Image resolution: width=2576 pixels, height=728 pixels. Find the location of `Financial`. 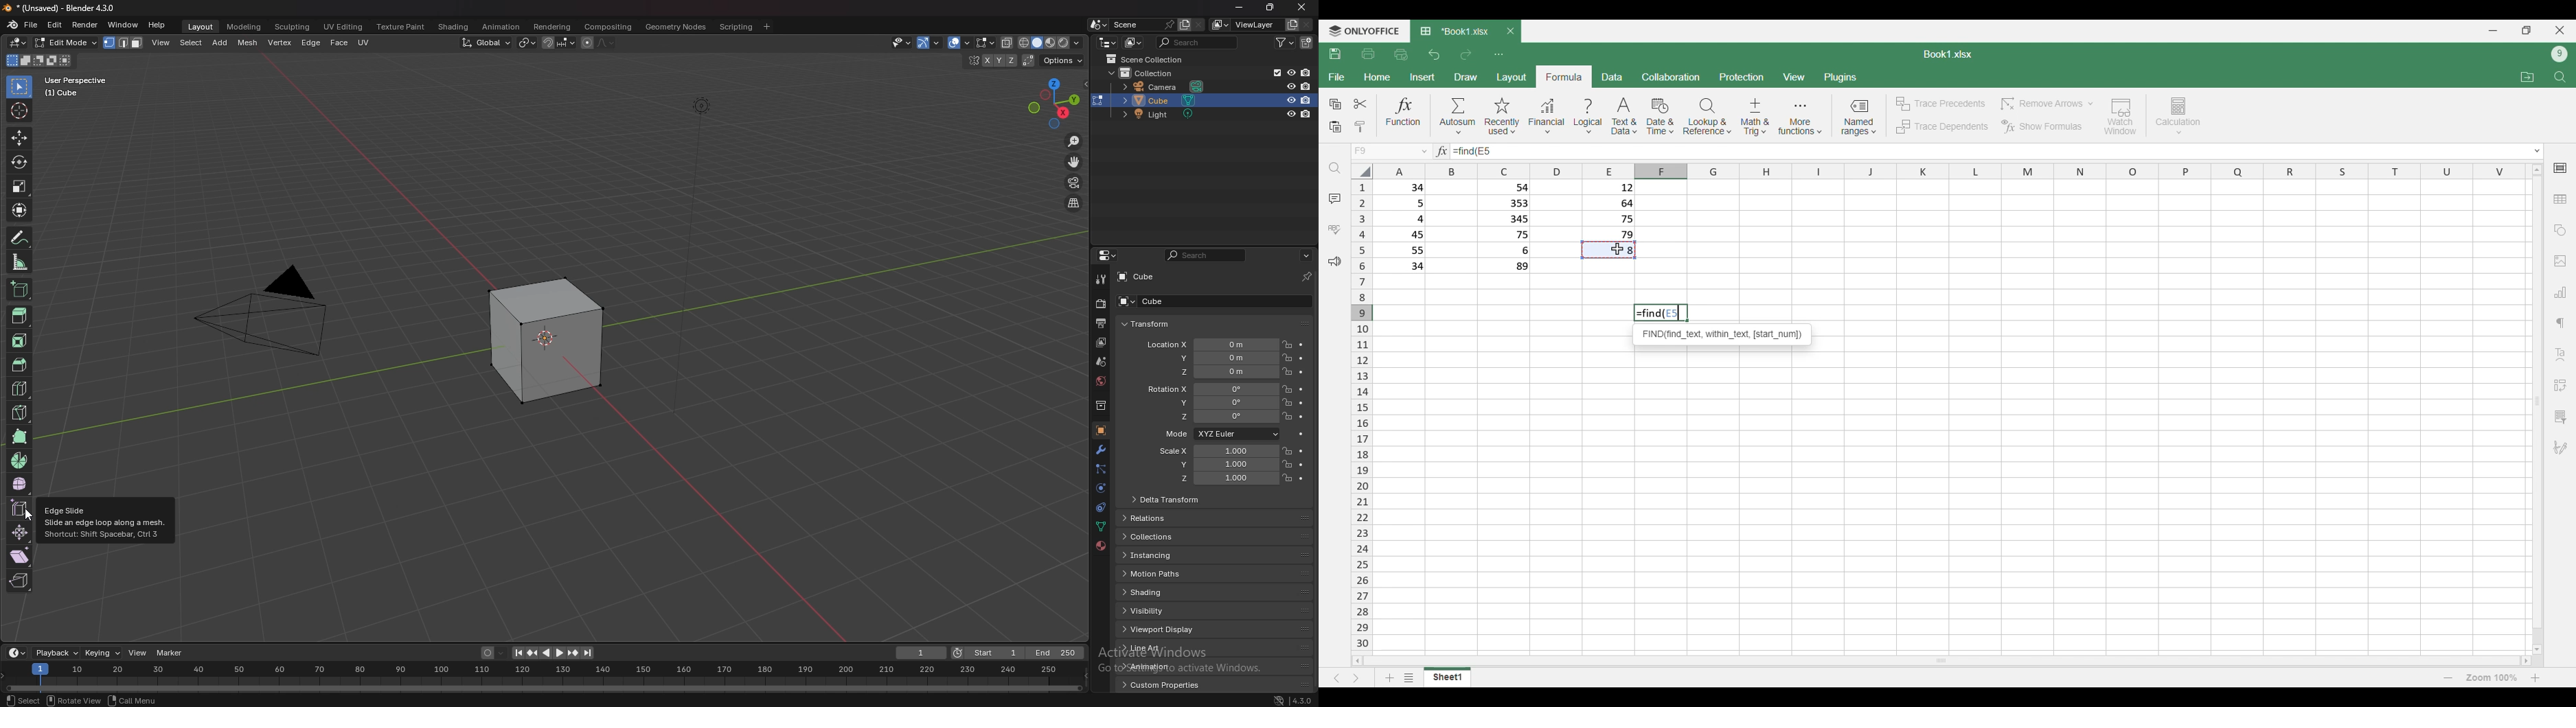

Financial is located at coordinates (1546, 117).